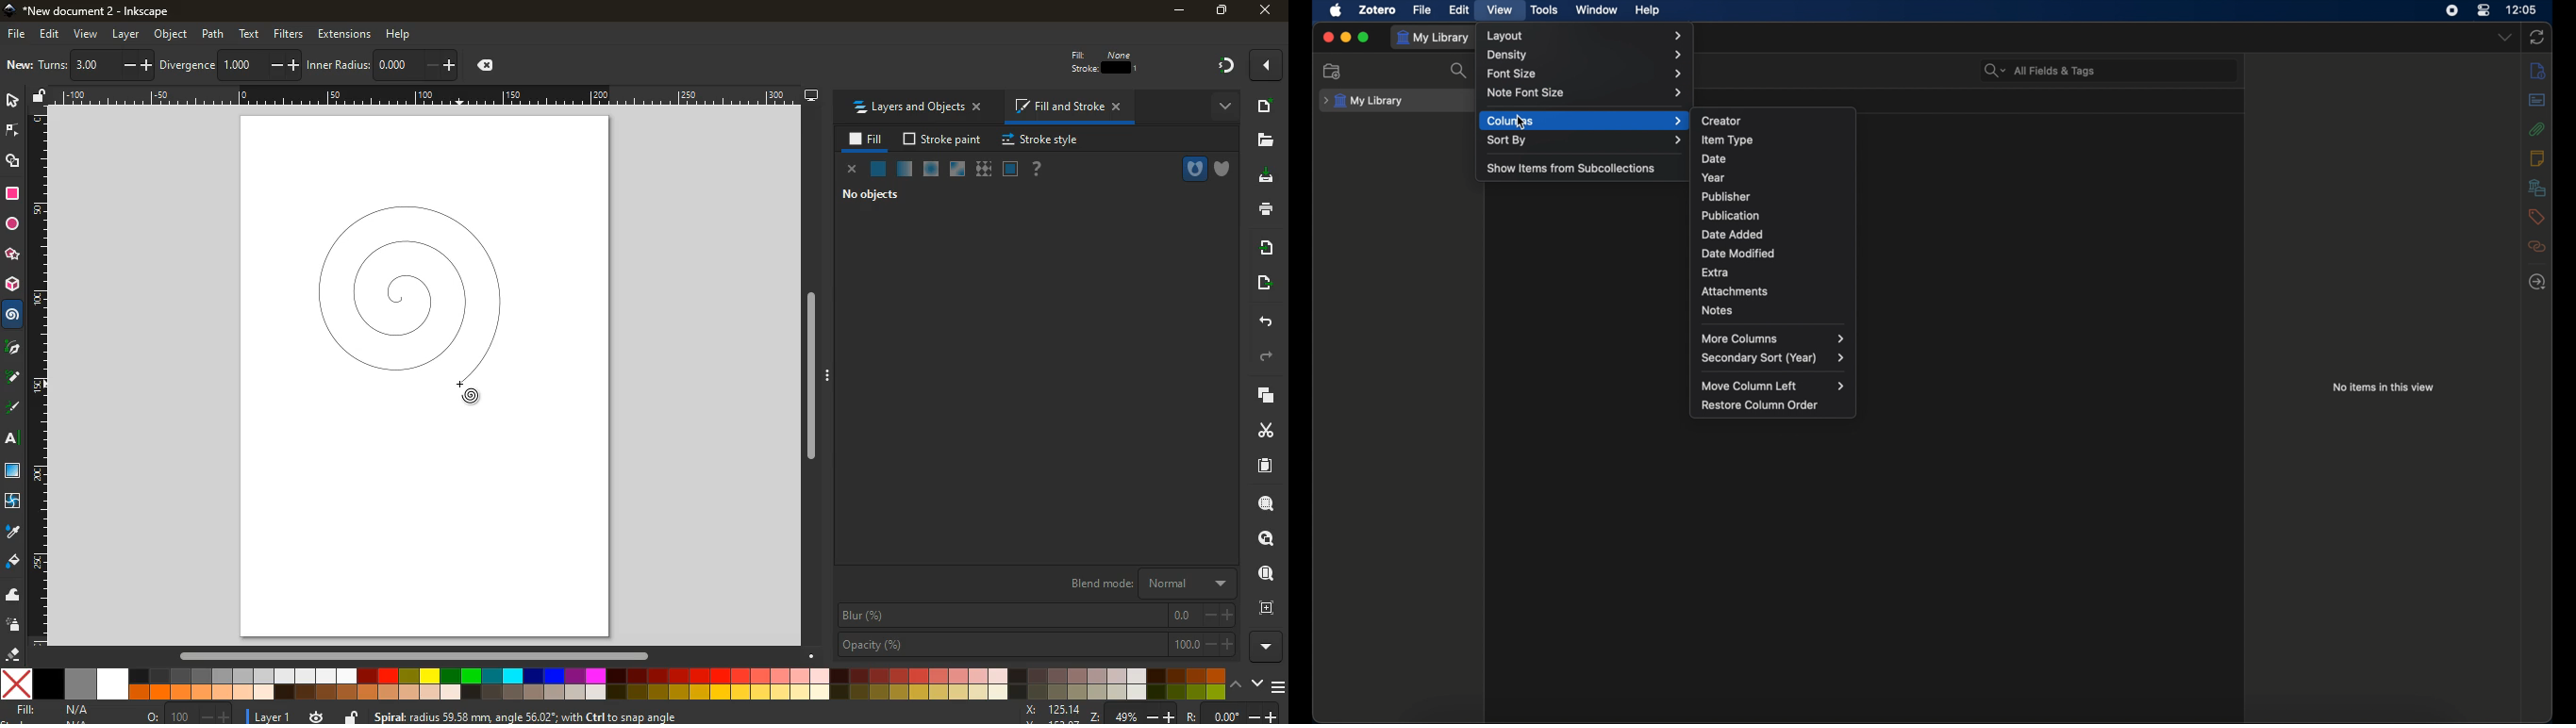 The height and width of the screenshot is (728, 2576). What do you see at coordinates (96, 63) in the screenshot?
I see `photo` at bounding box center [96, 63].